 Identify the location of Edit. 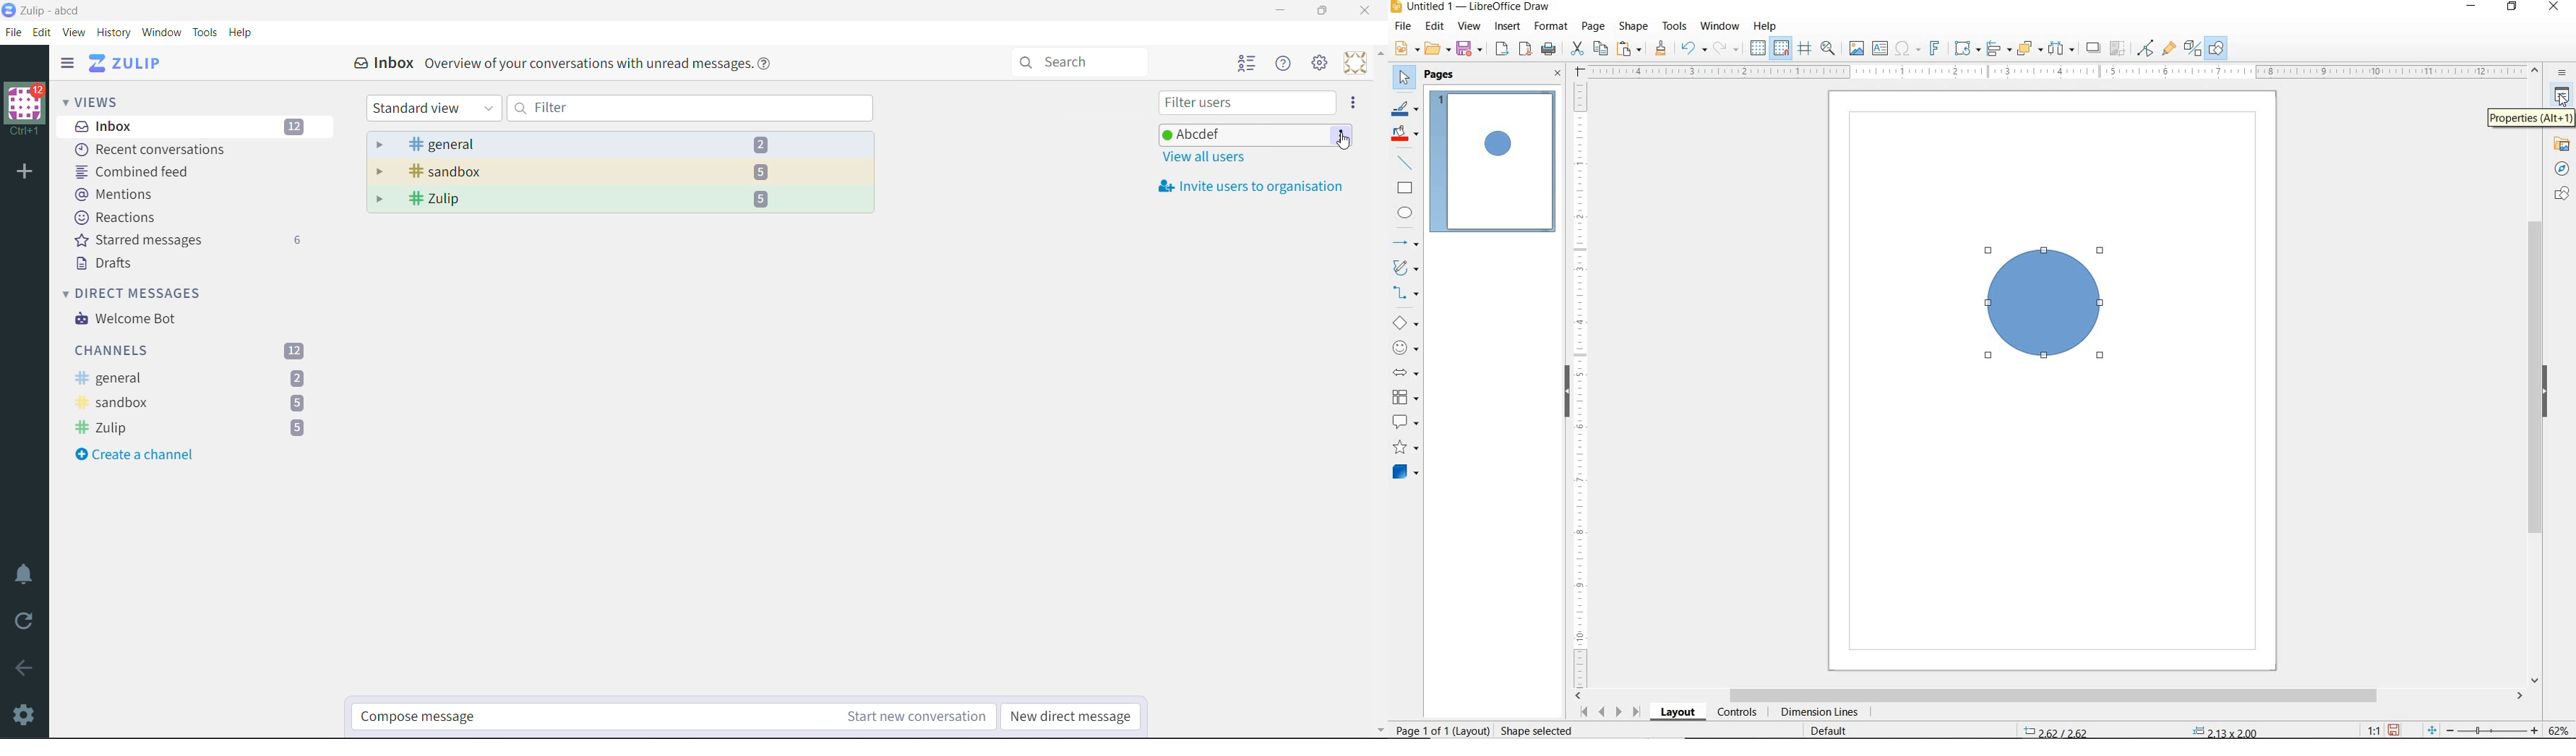
(43, 31).